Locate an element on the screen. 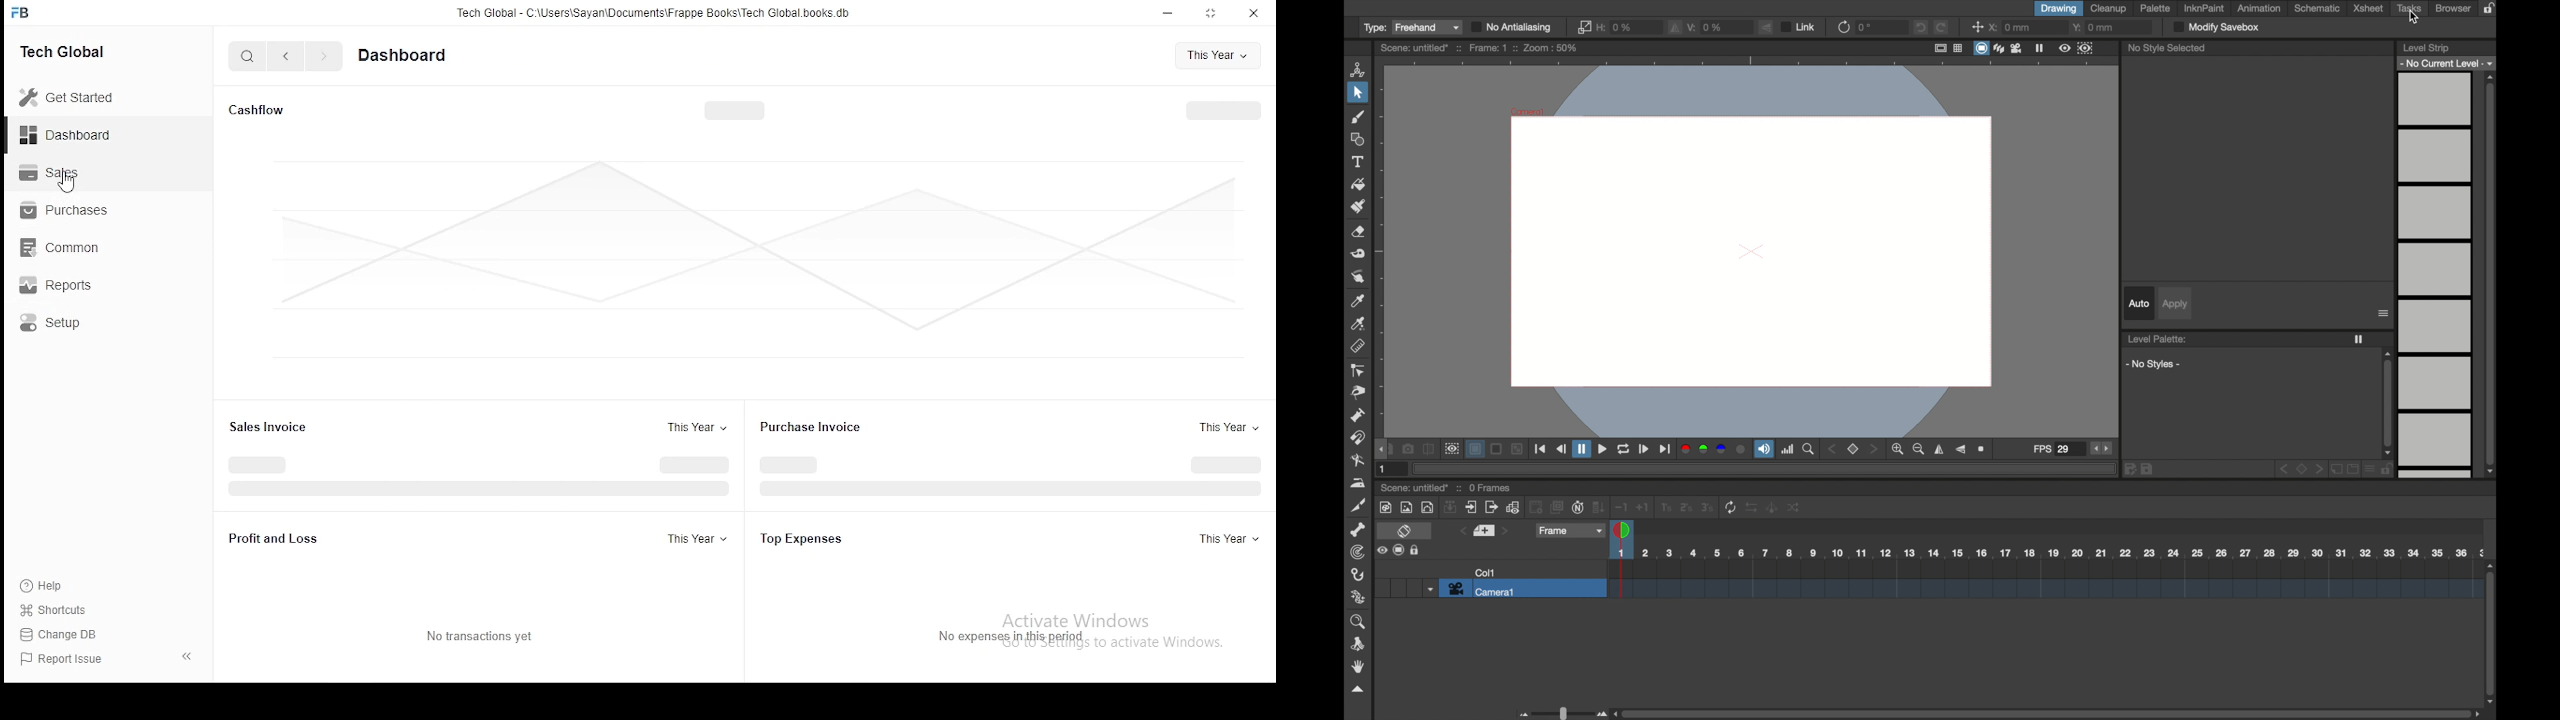  top expenses is located at coordinates (804, 539).